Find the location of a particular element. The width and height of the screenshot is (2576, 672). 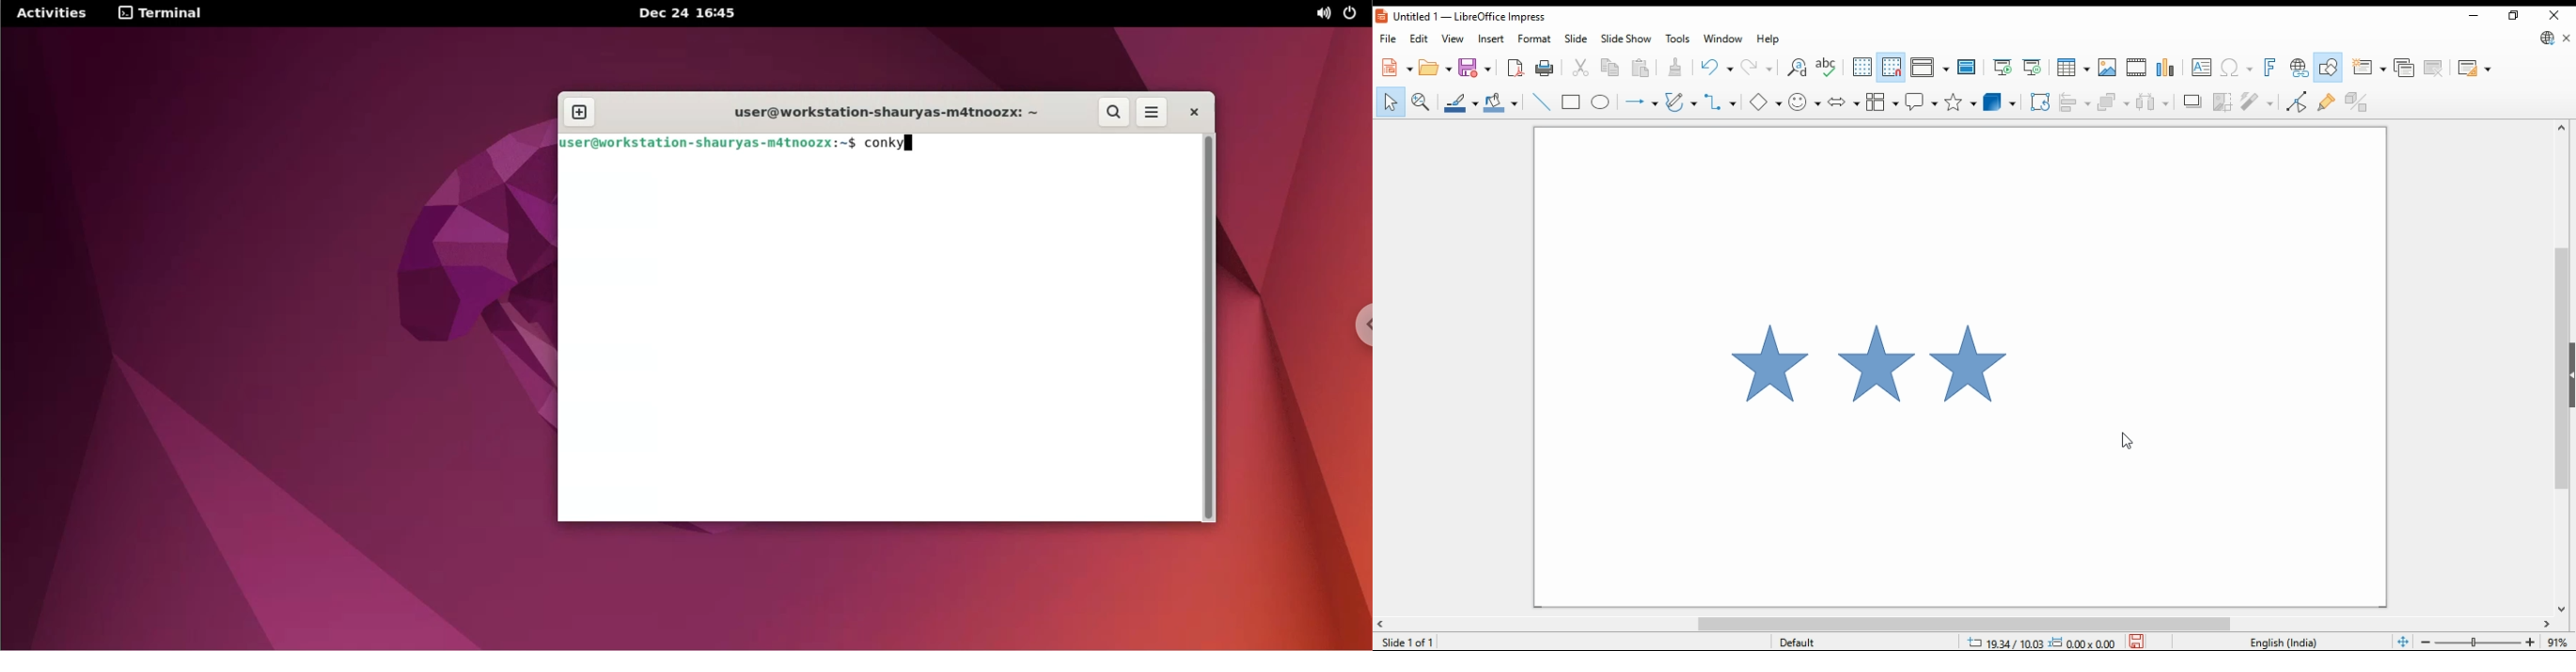

undo is located at coordinates (1718, 66).